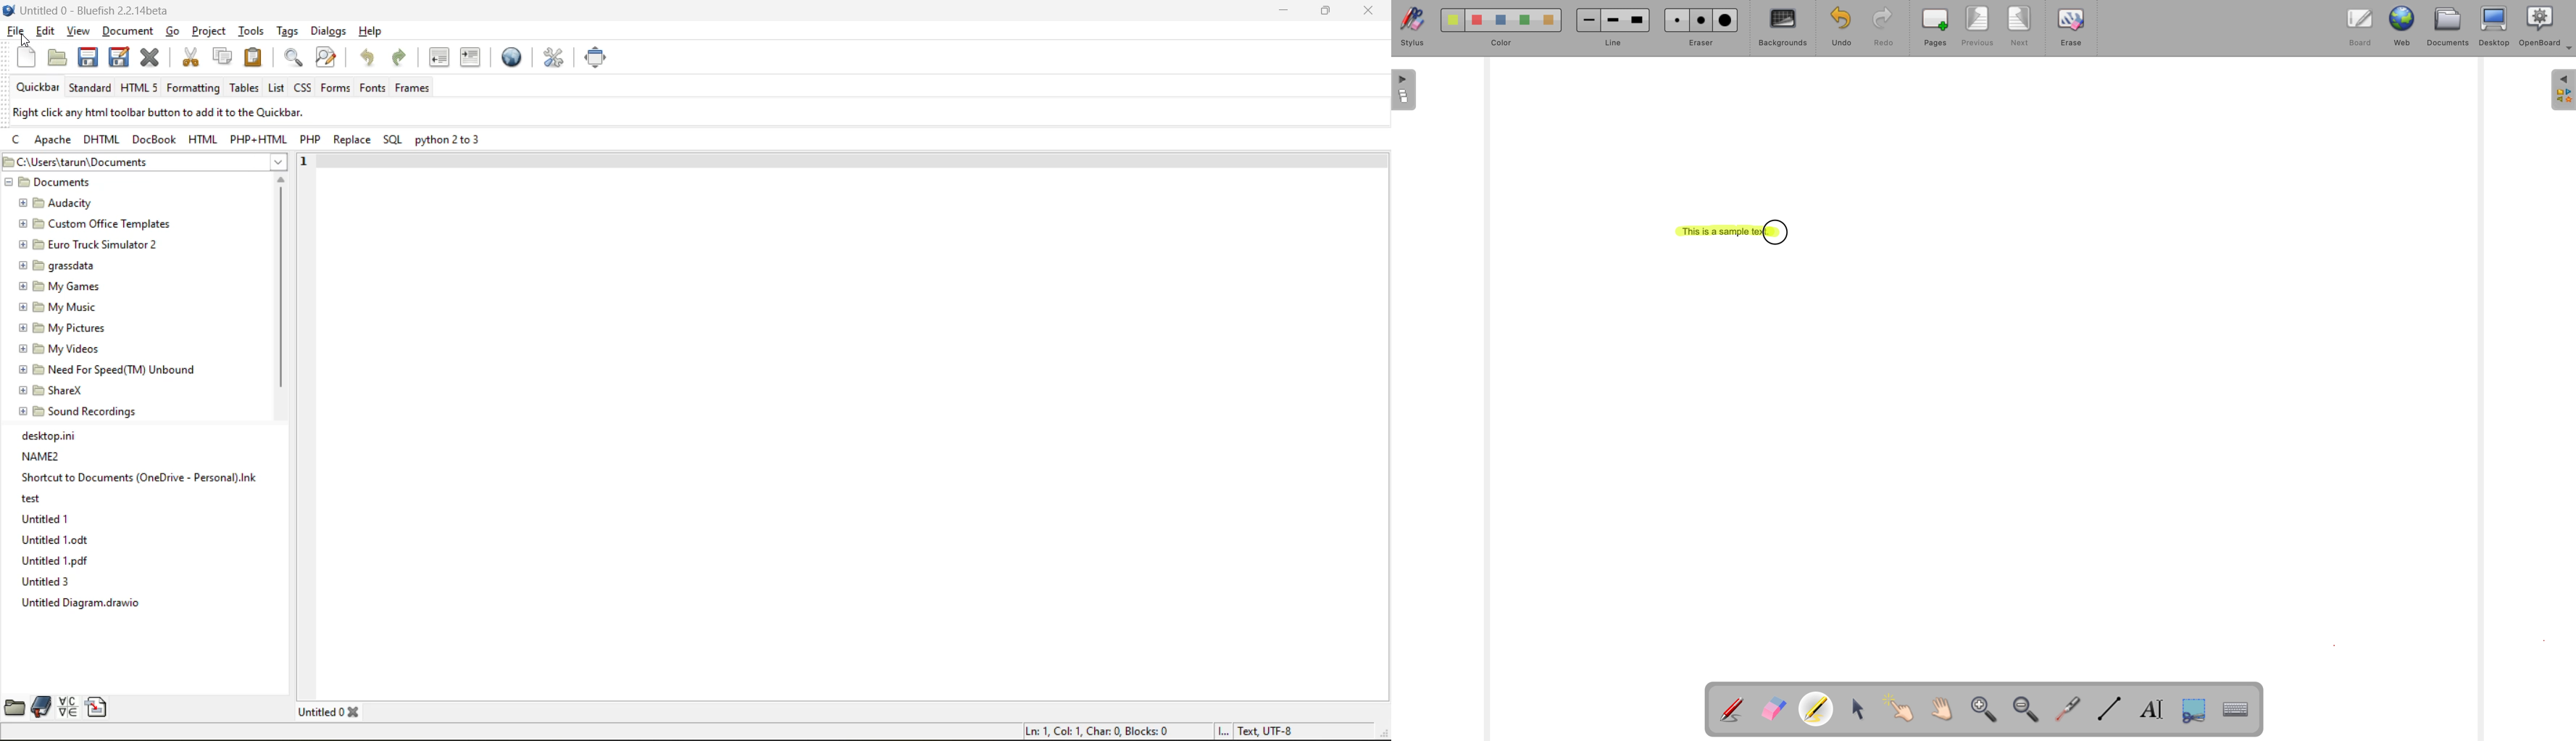 Image resolution: width=2576 pixels, height=756 pixels. I want to click on Color 4, so click(1525, 20).